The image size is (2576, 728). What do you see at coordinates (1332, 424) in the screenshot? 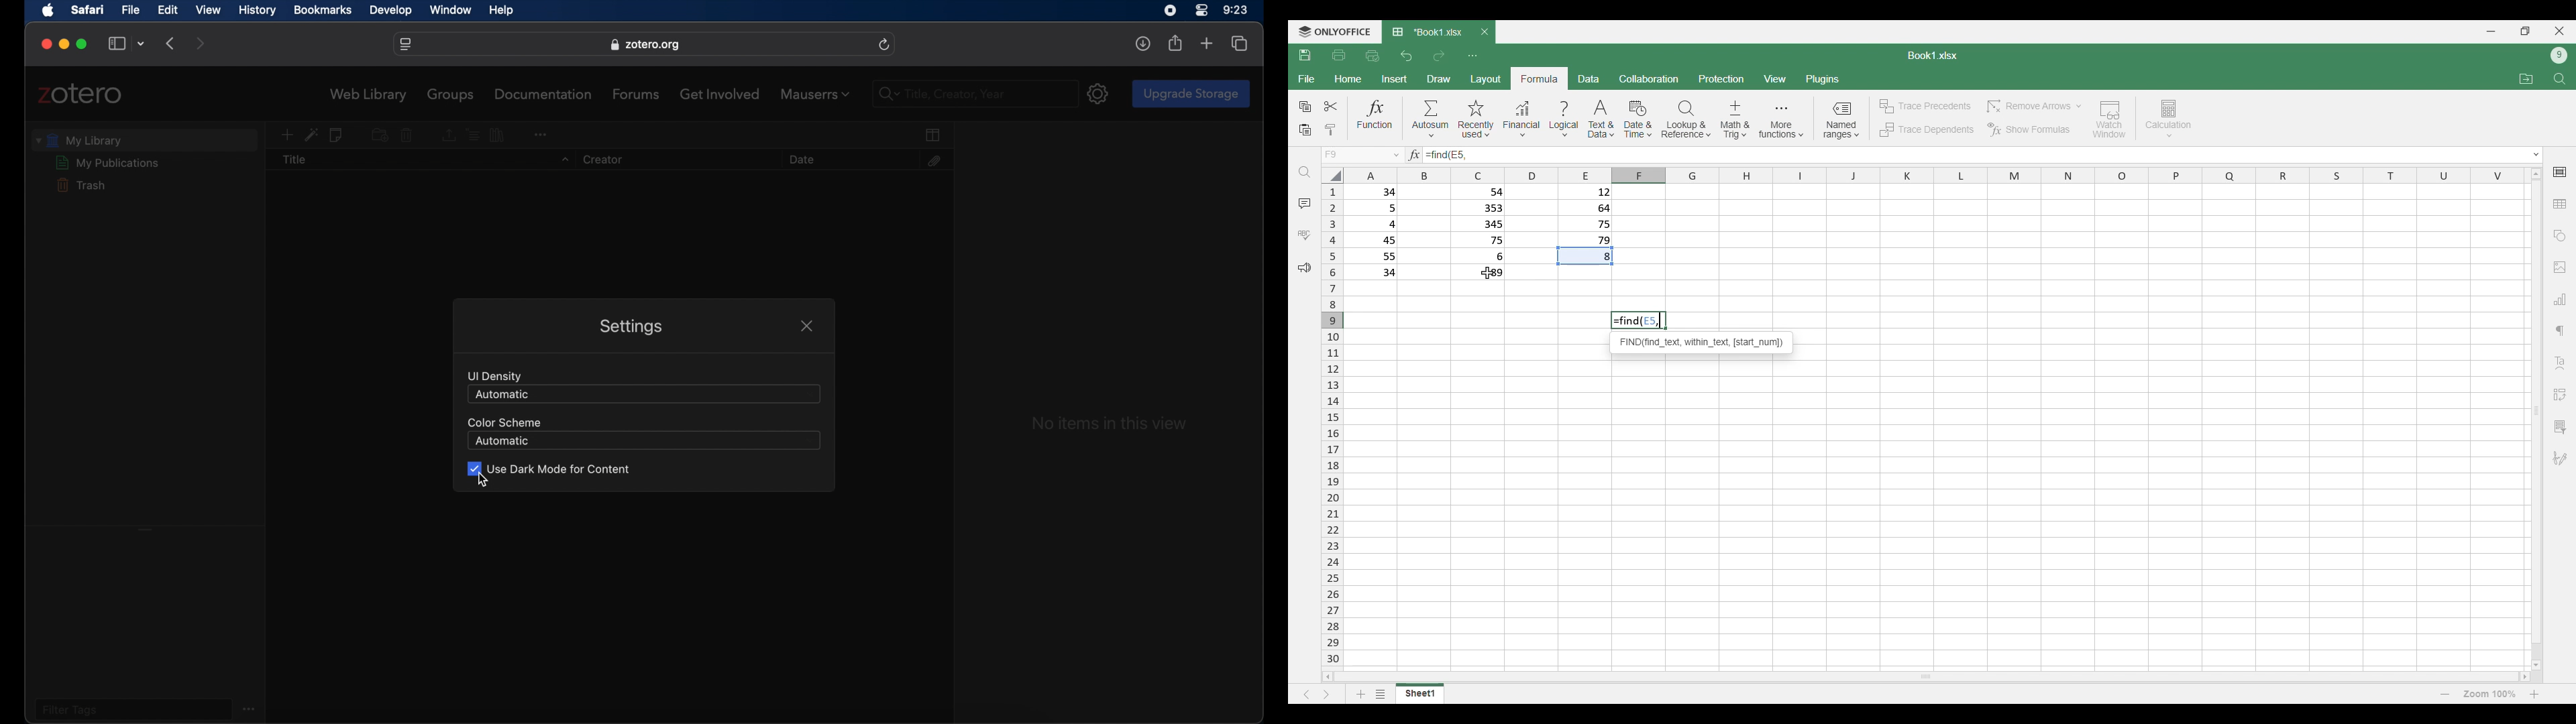
I see `Indicates rows` at bounding box center [1332, 424].